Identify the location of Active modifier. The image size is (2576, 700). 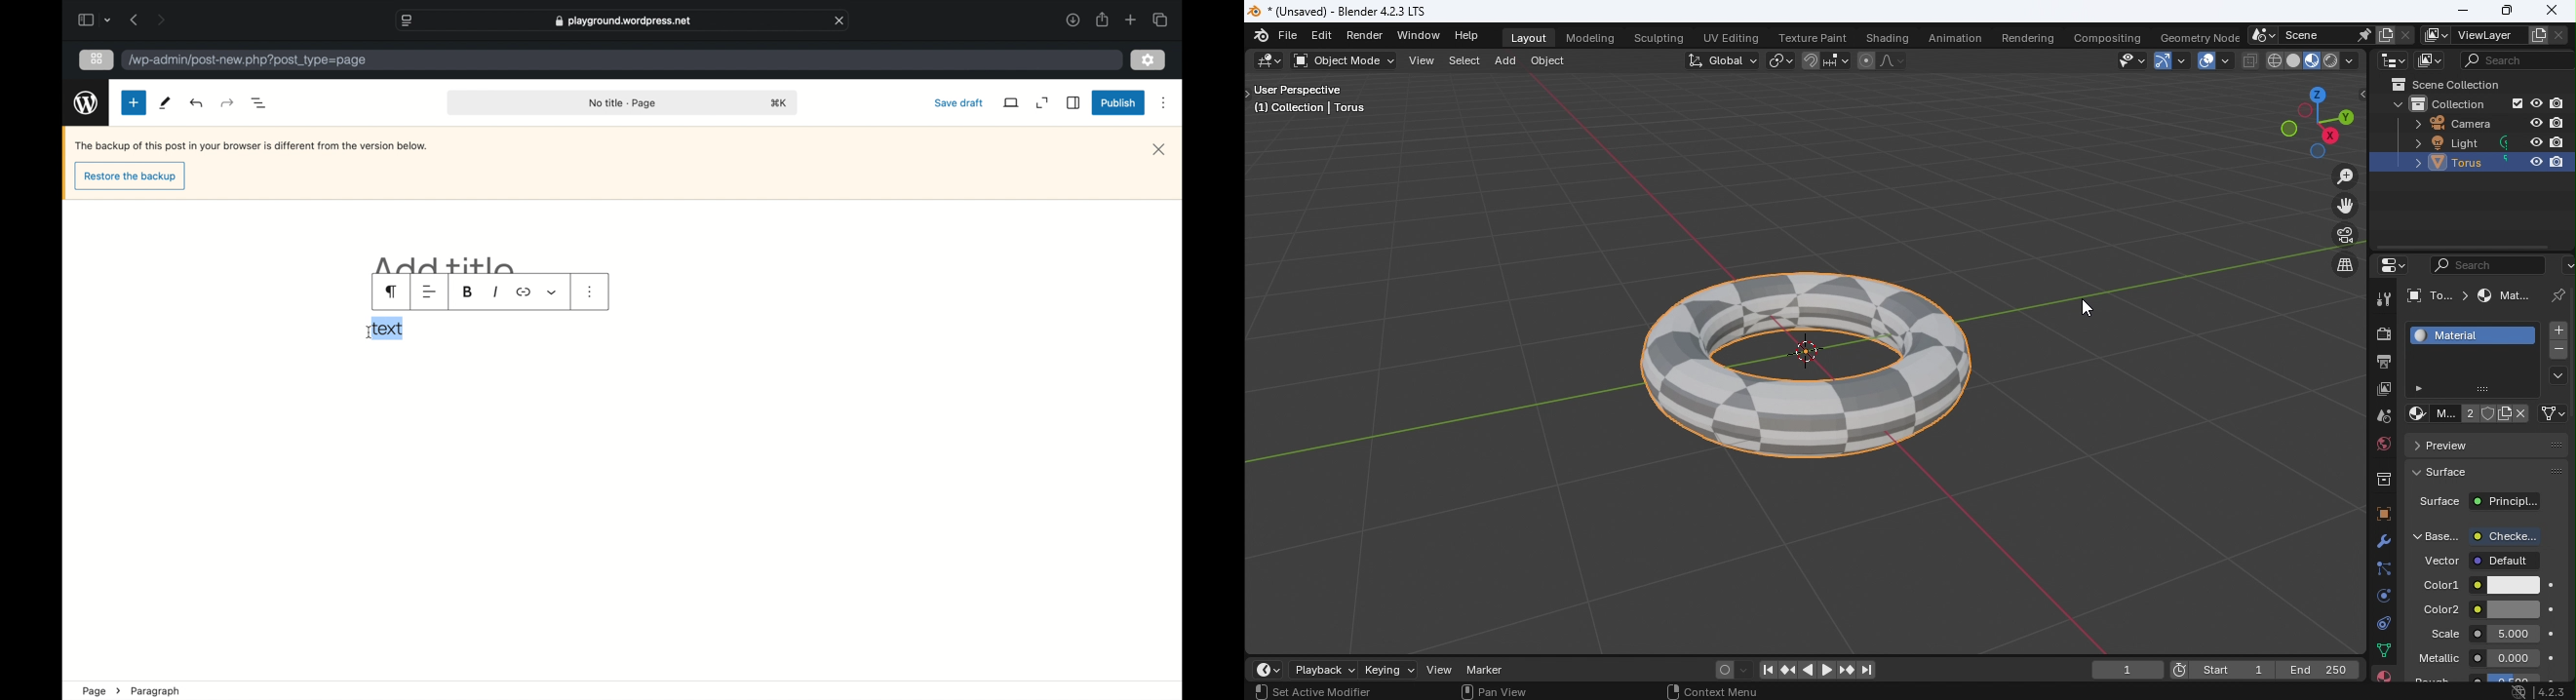
(1331, 692).